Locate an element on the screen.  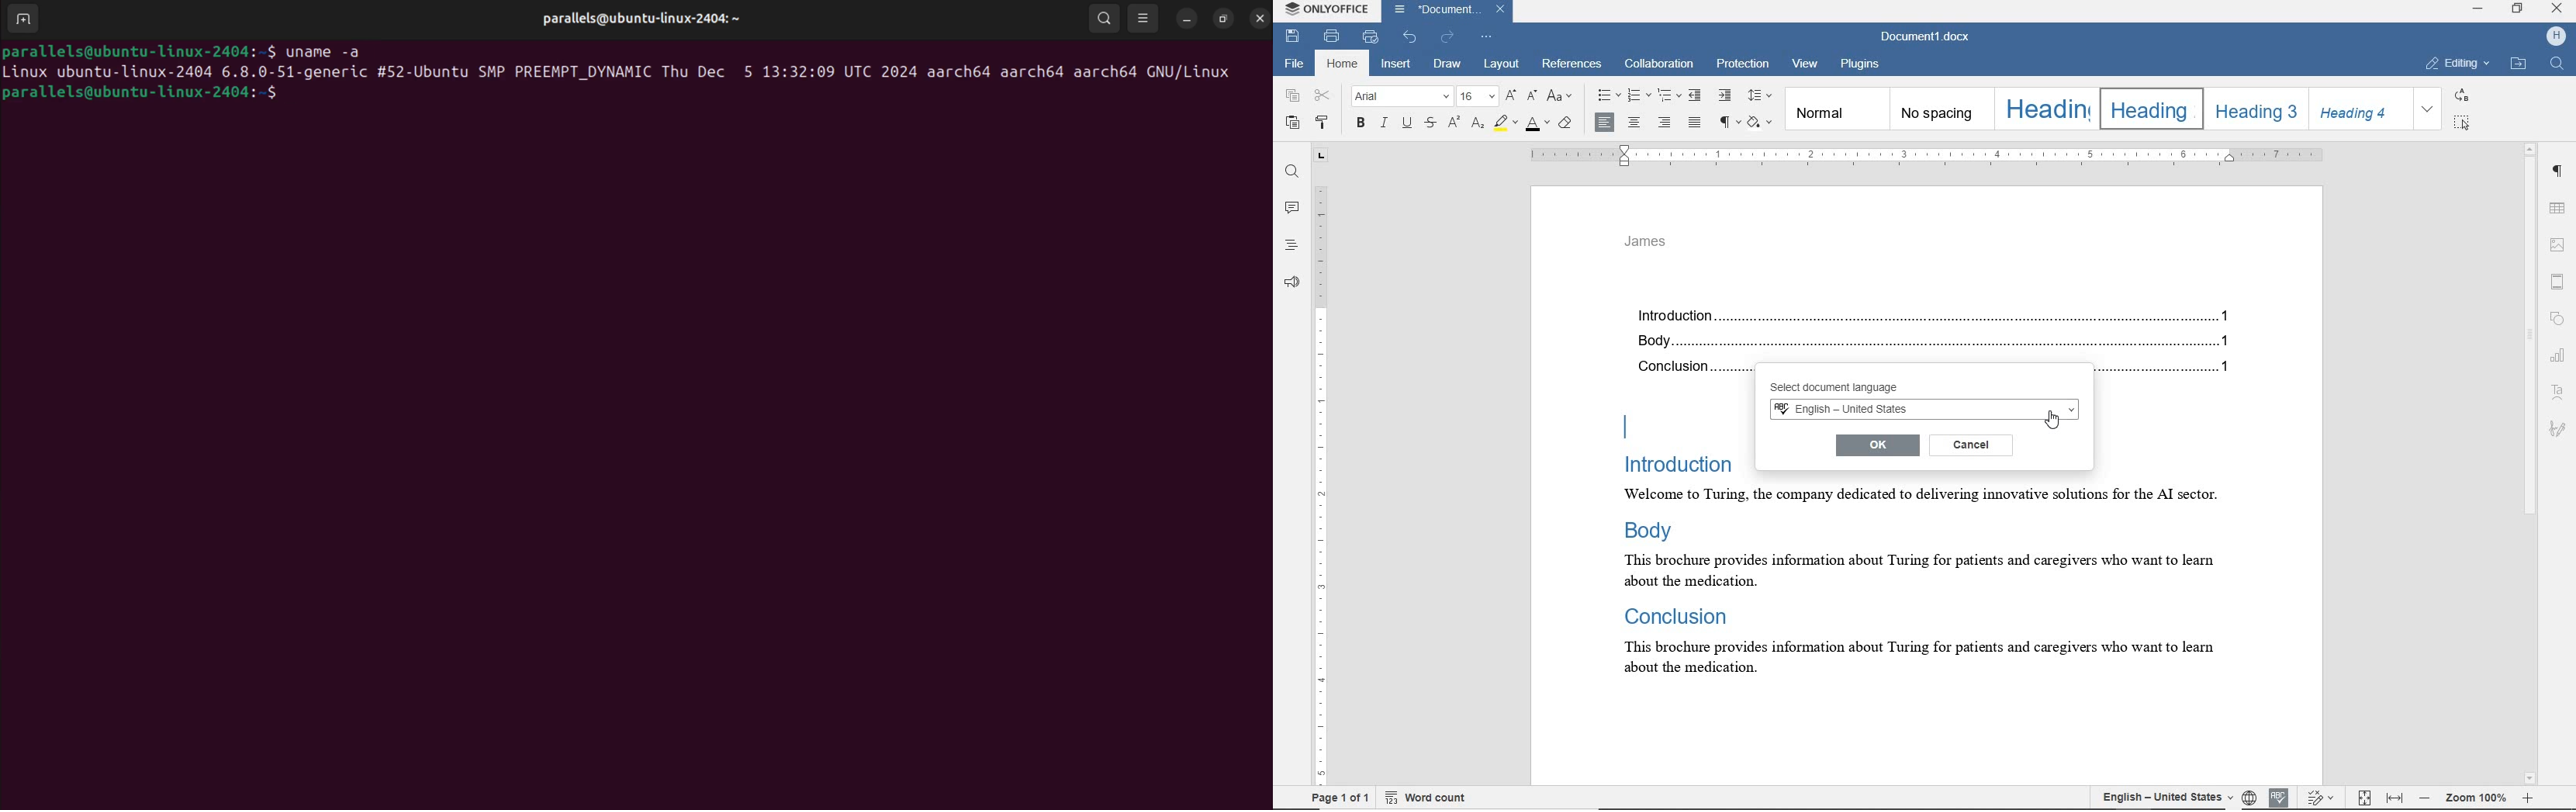
cancel is located at coordinates (1972, 444).